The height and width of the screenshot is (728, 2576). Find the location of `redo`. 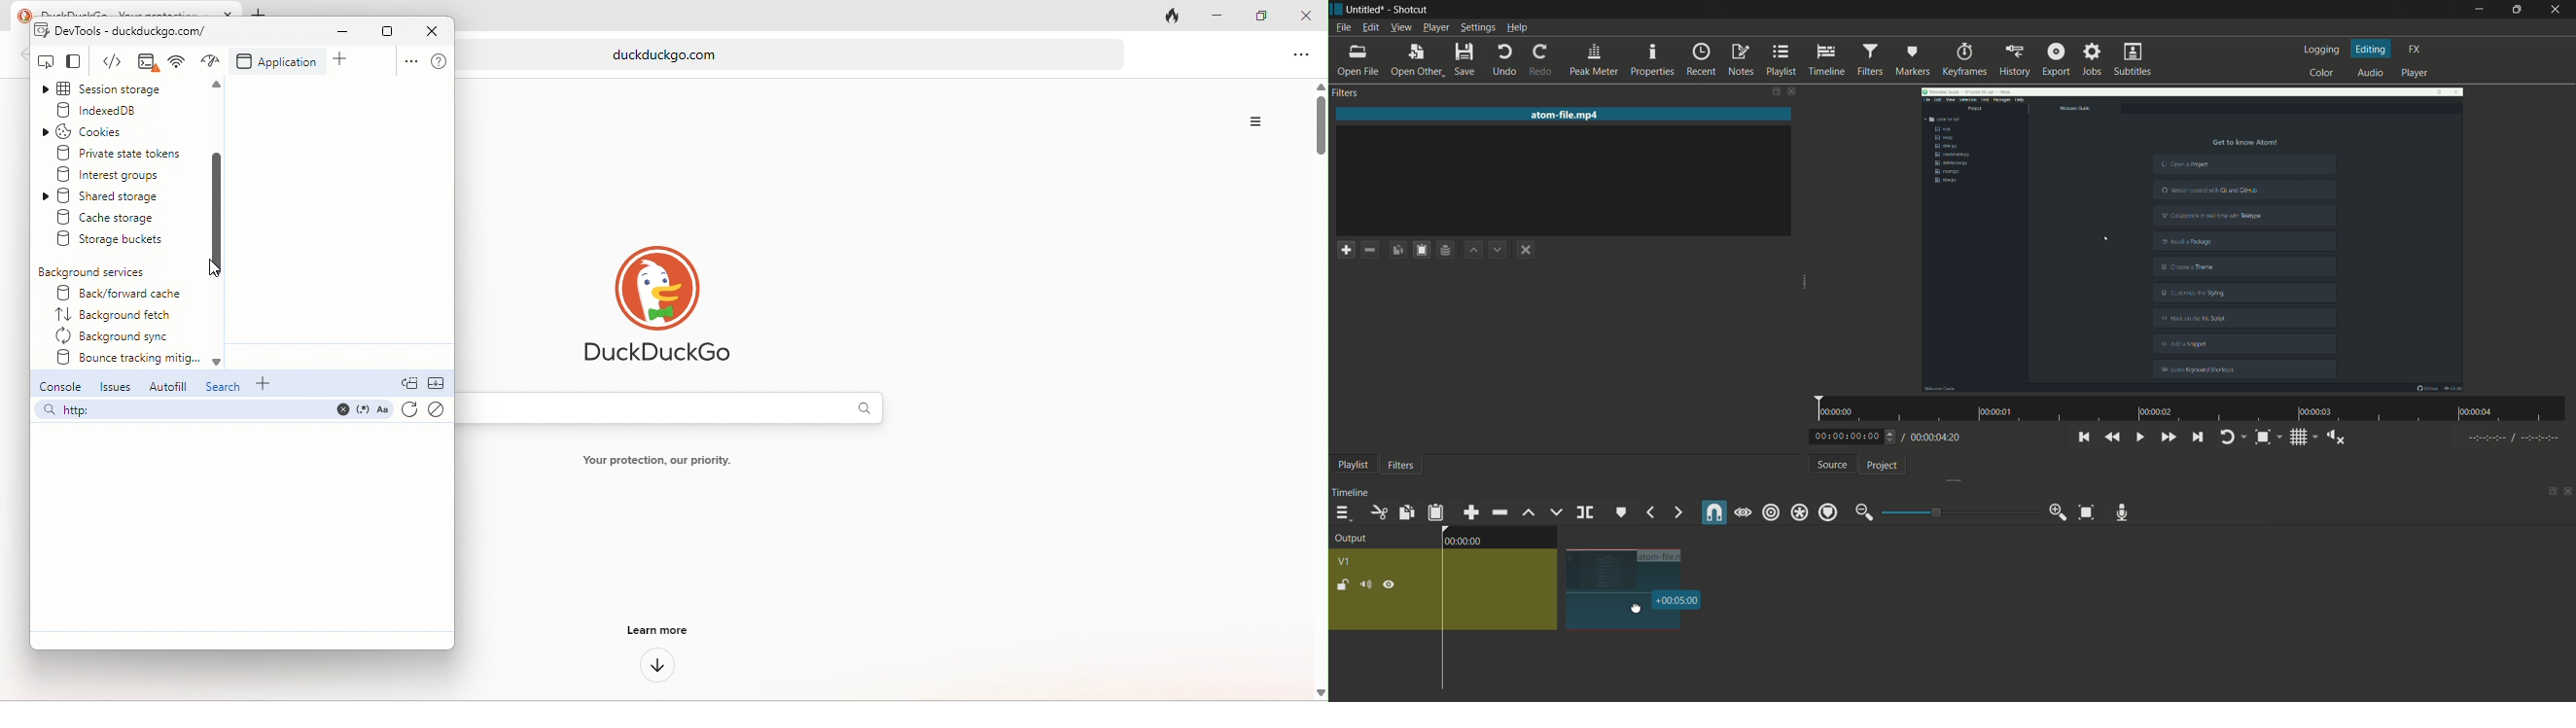

redo is located at coordinates (1538, 60).